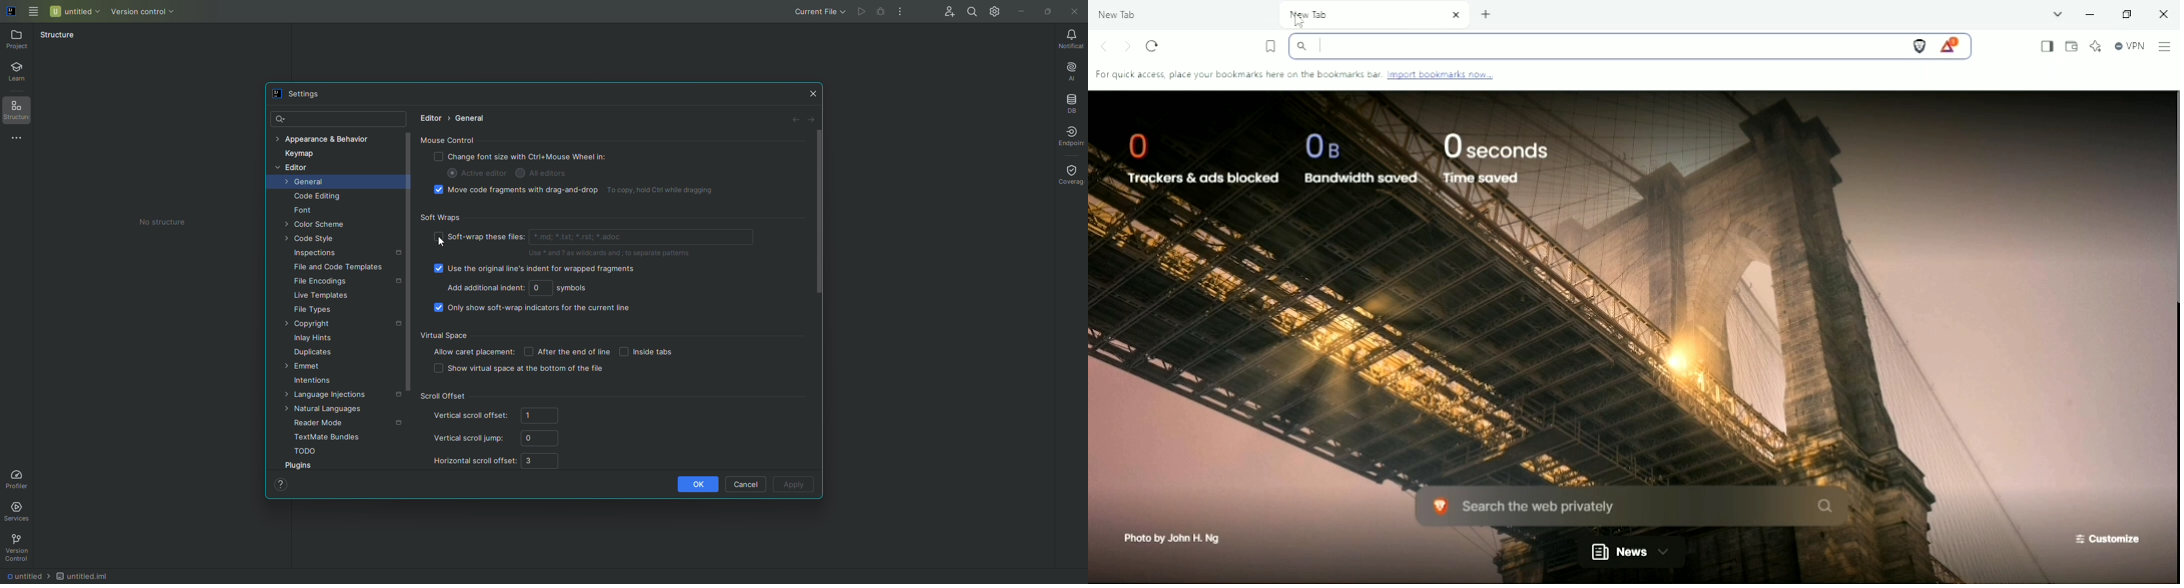  I want to click on General, so click(473, 119).